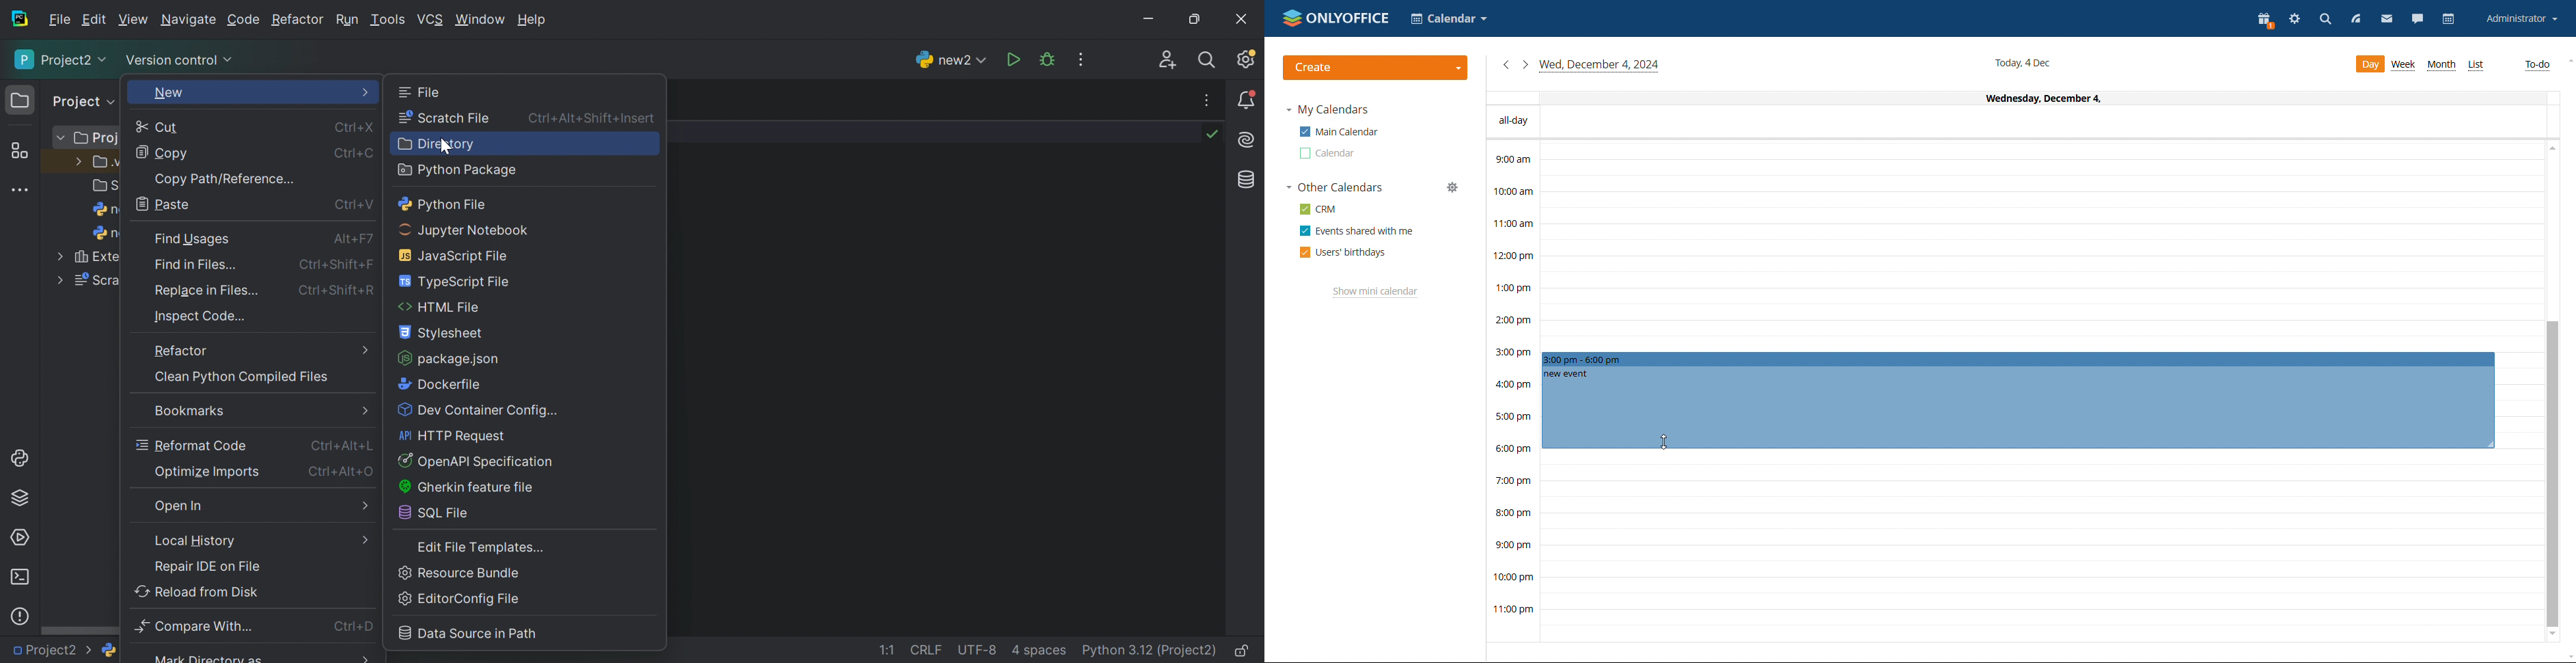 The image size is (2576, 672). Describe the element at coordinates (188, 19) in the screenshot. I see `Navigate` at that location.